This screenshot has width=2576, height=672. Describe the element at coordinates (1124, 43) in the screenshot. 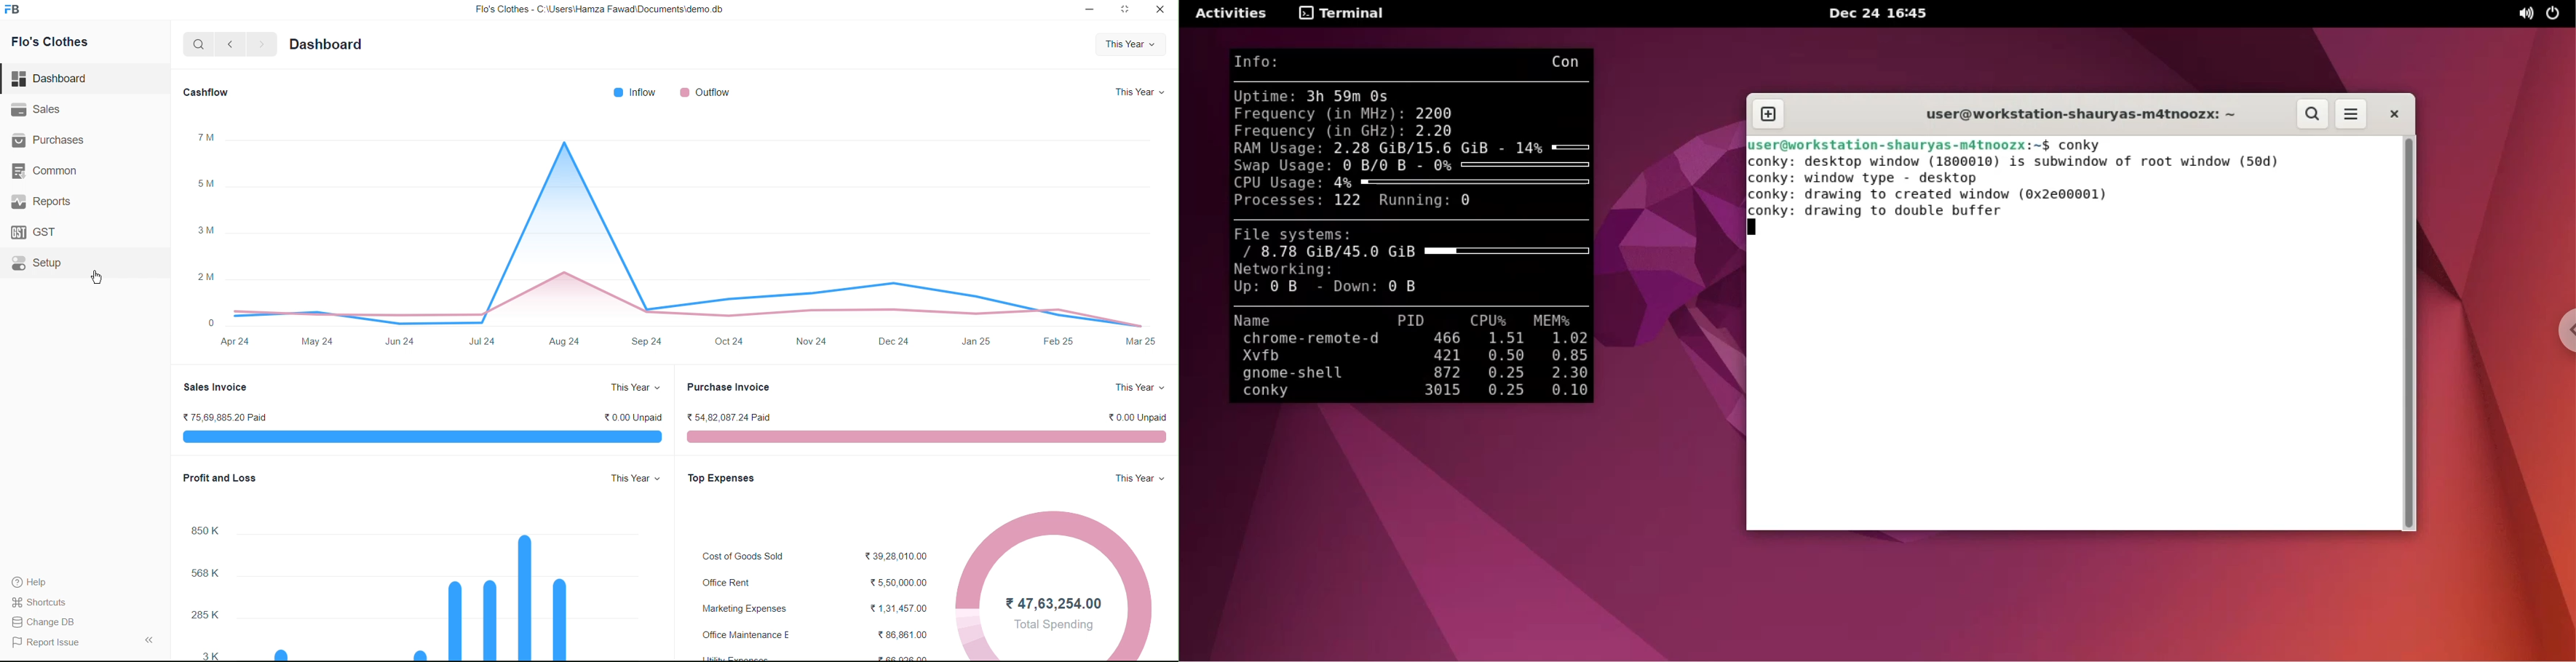

I see `This year` at that location.